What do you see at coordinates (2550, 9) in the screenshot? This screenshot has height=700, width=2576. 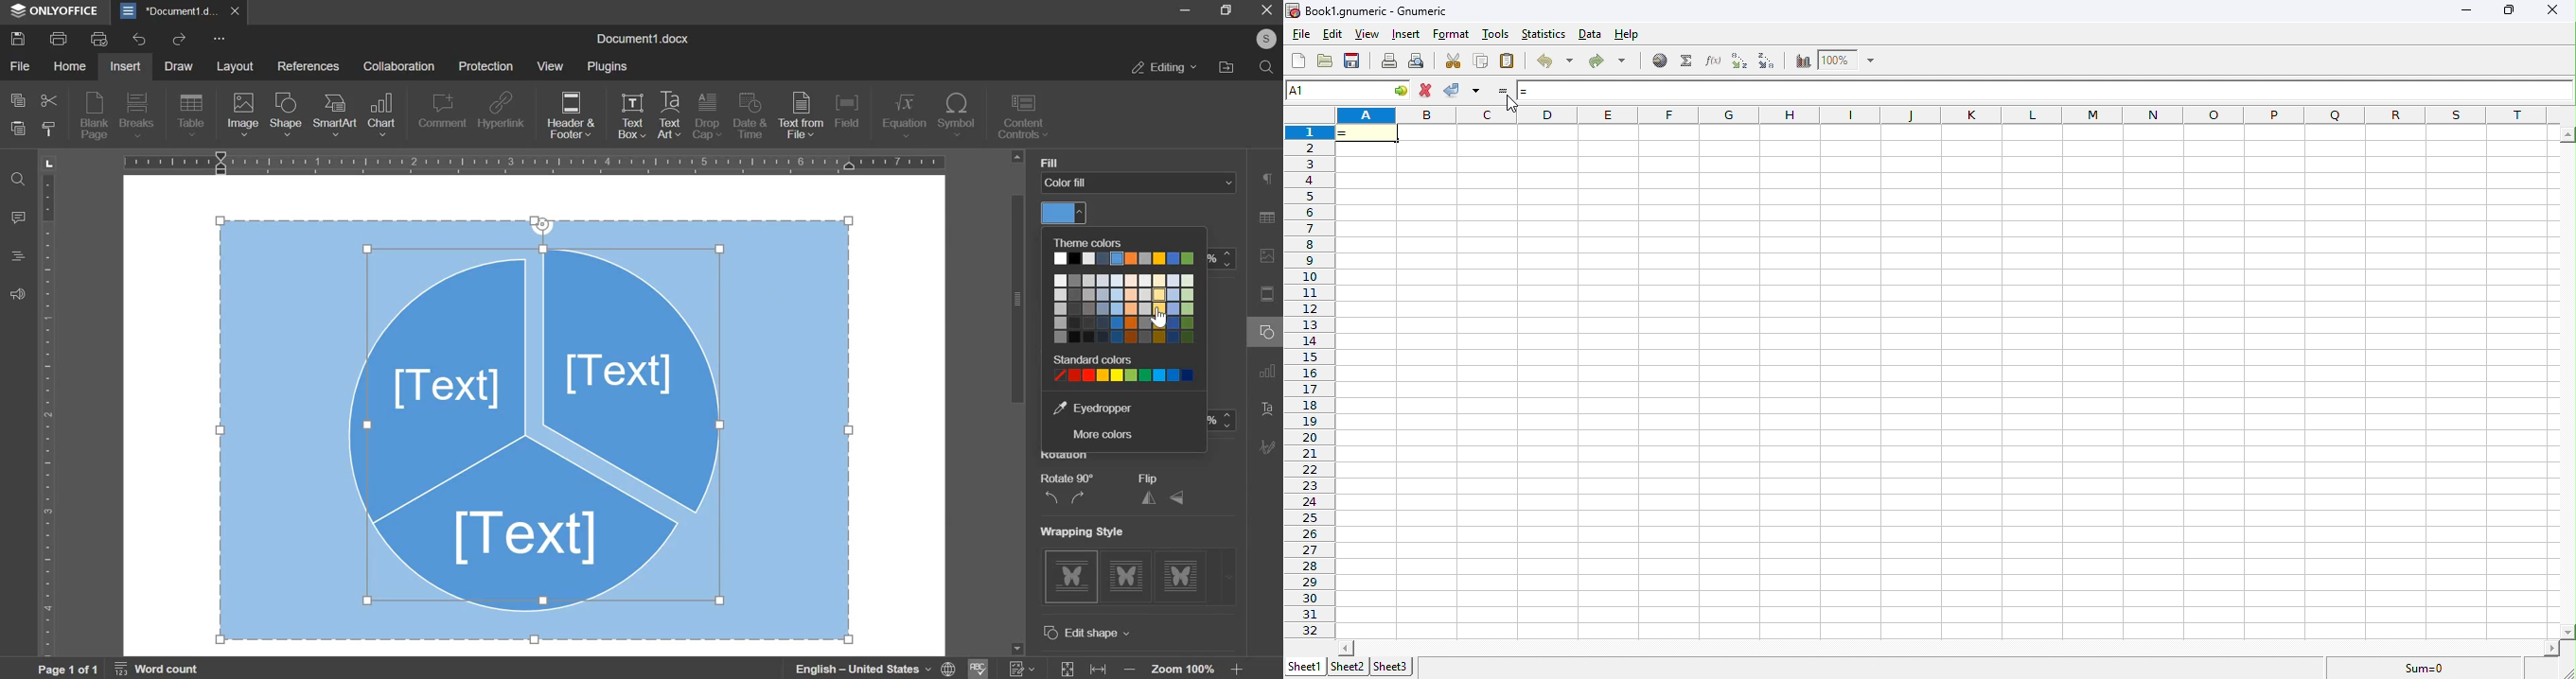 I see `close` at bounding box center [2550, 9].